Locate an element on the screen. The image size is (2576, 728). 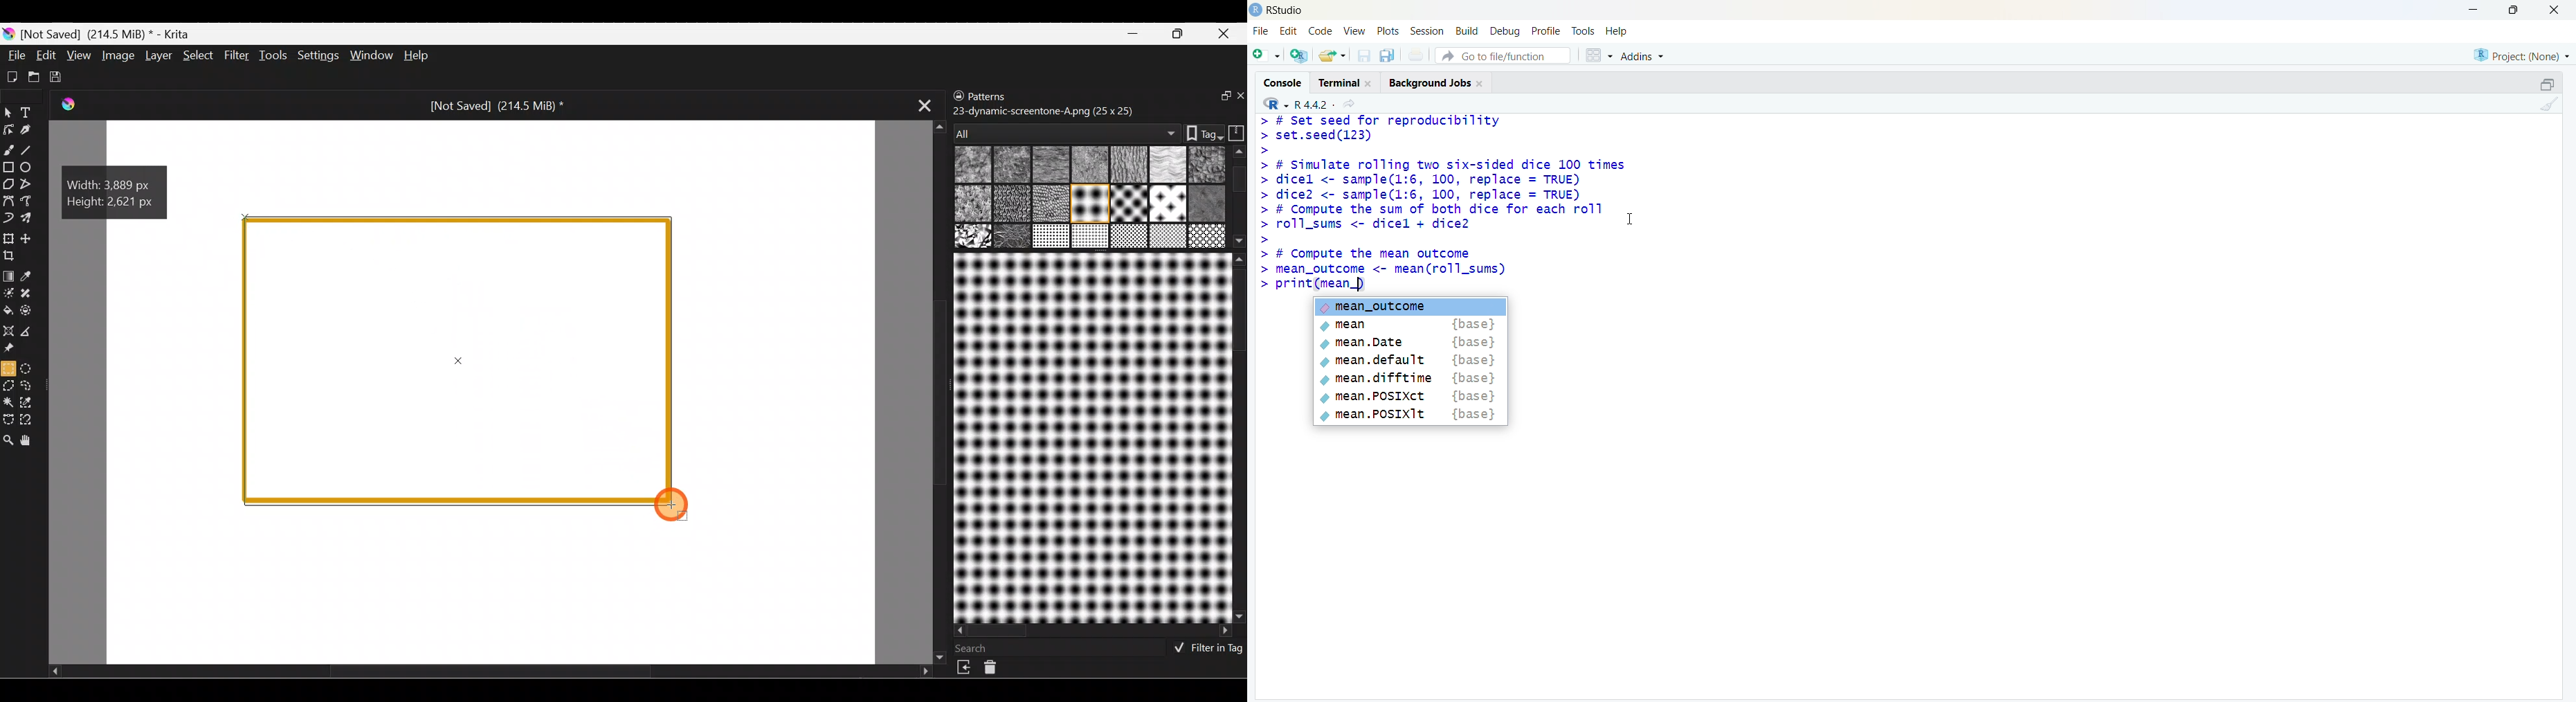
Tools is located at coordinates (272, 57).